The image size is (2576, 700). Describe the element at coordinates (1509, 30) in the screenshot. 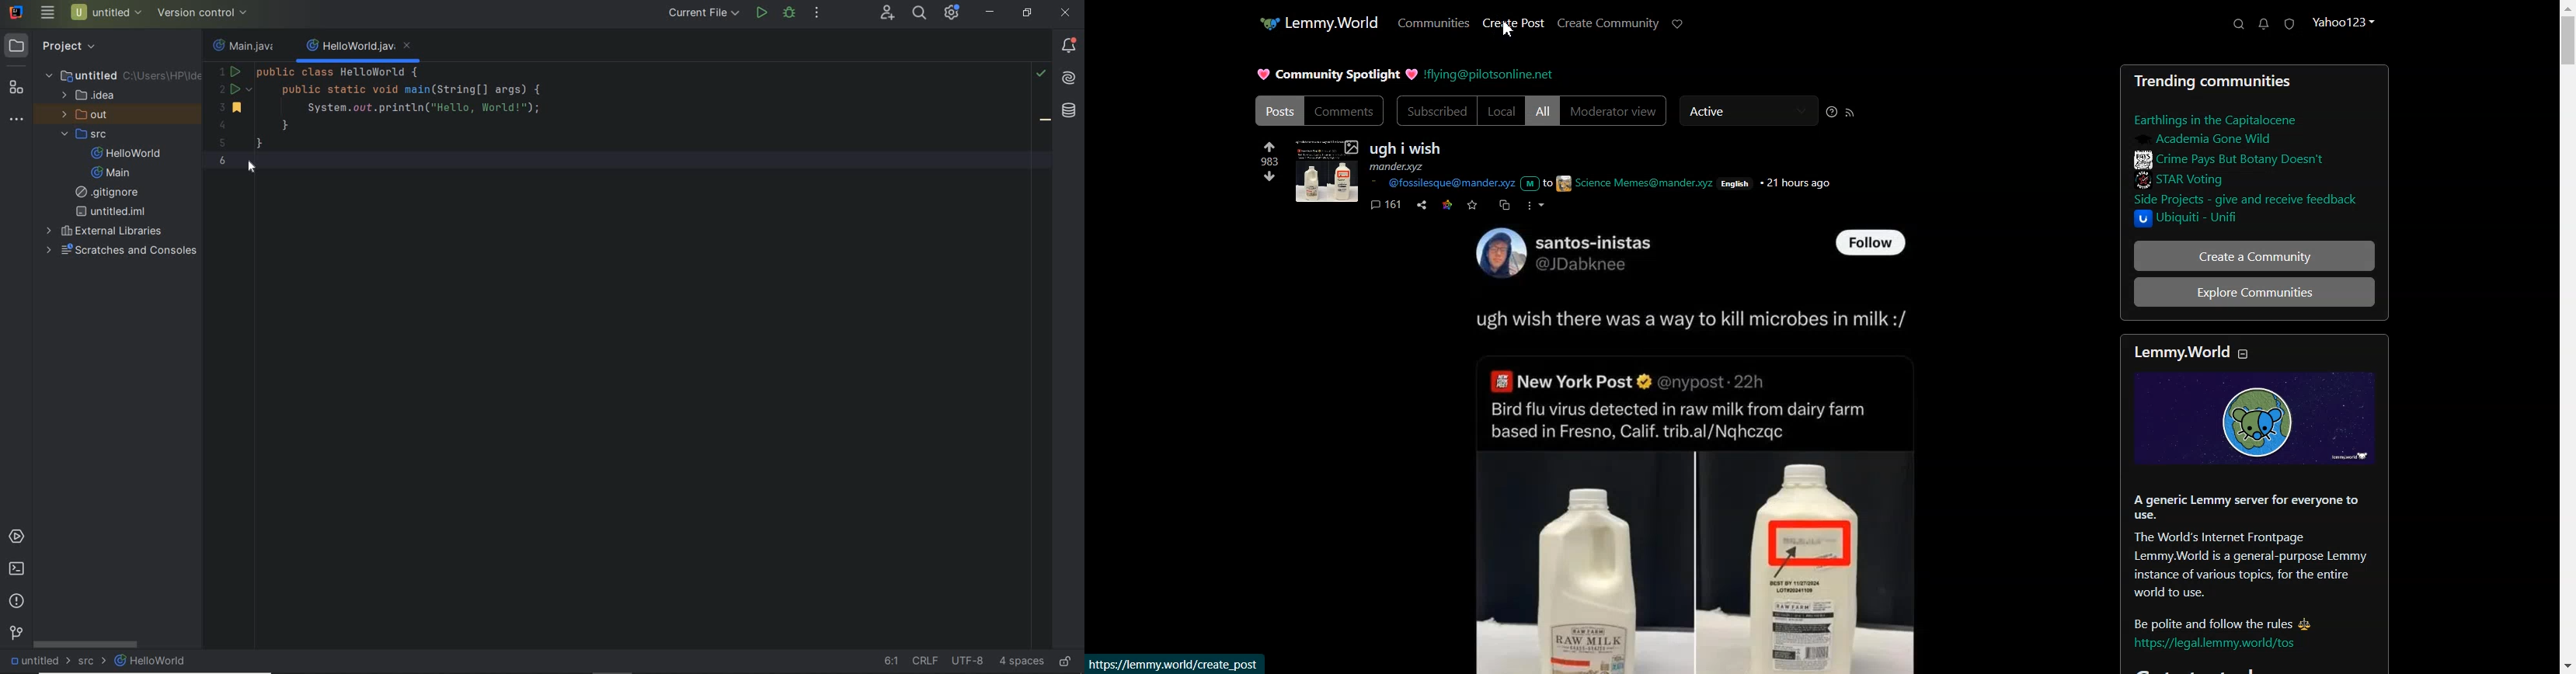

I see `Cursor` at that location.